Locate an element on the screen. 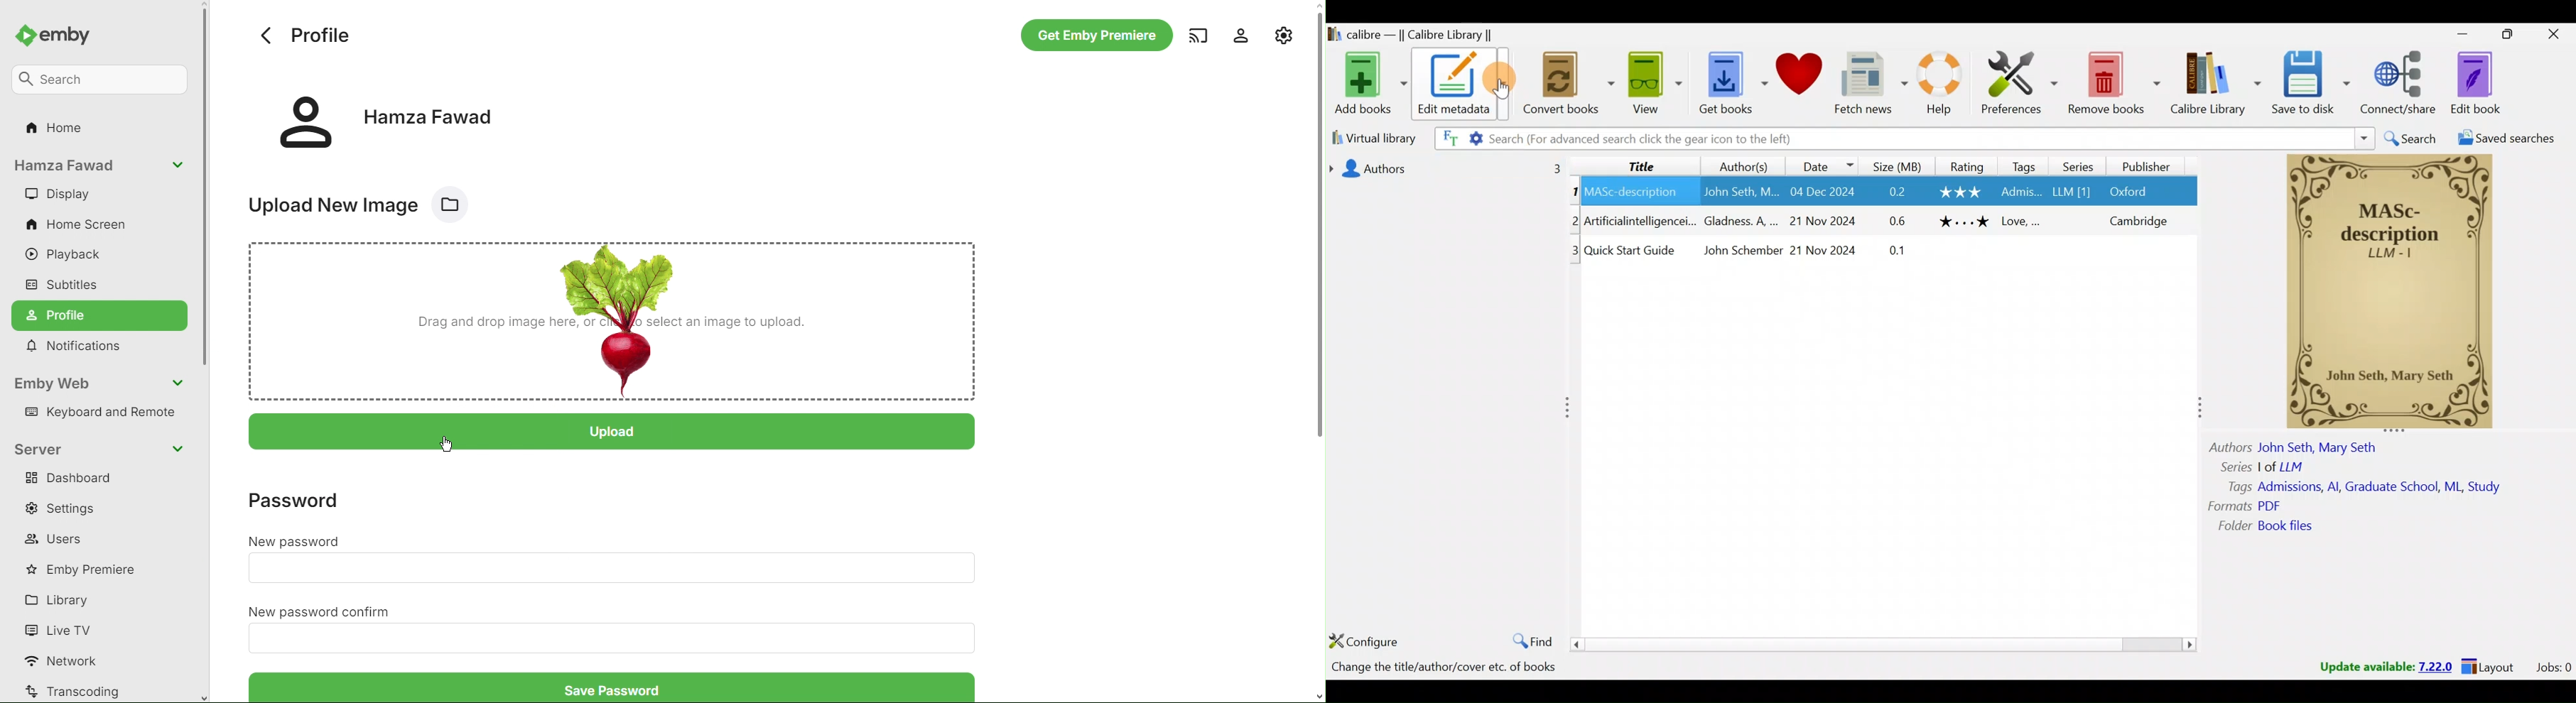 The width and height of the screenshot is (2576, 728). Close is located at coordinates (2556, 34).